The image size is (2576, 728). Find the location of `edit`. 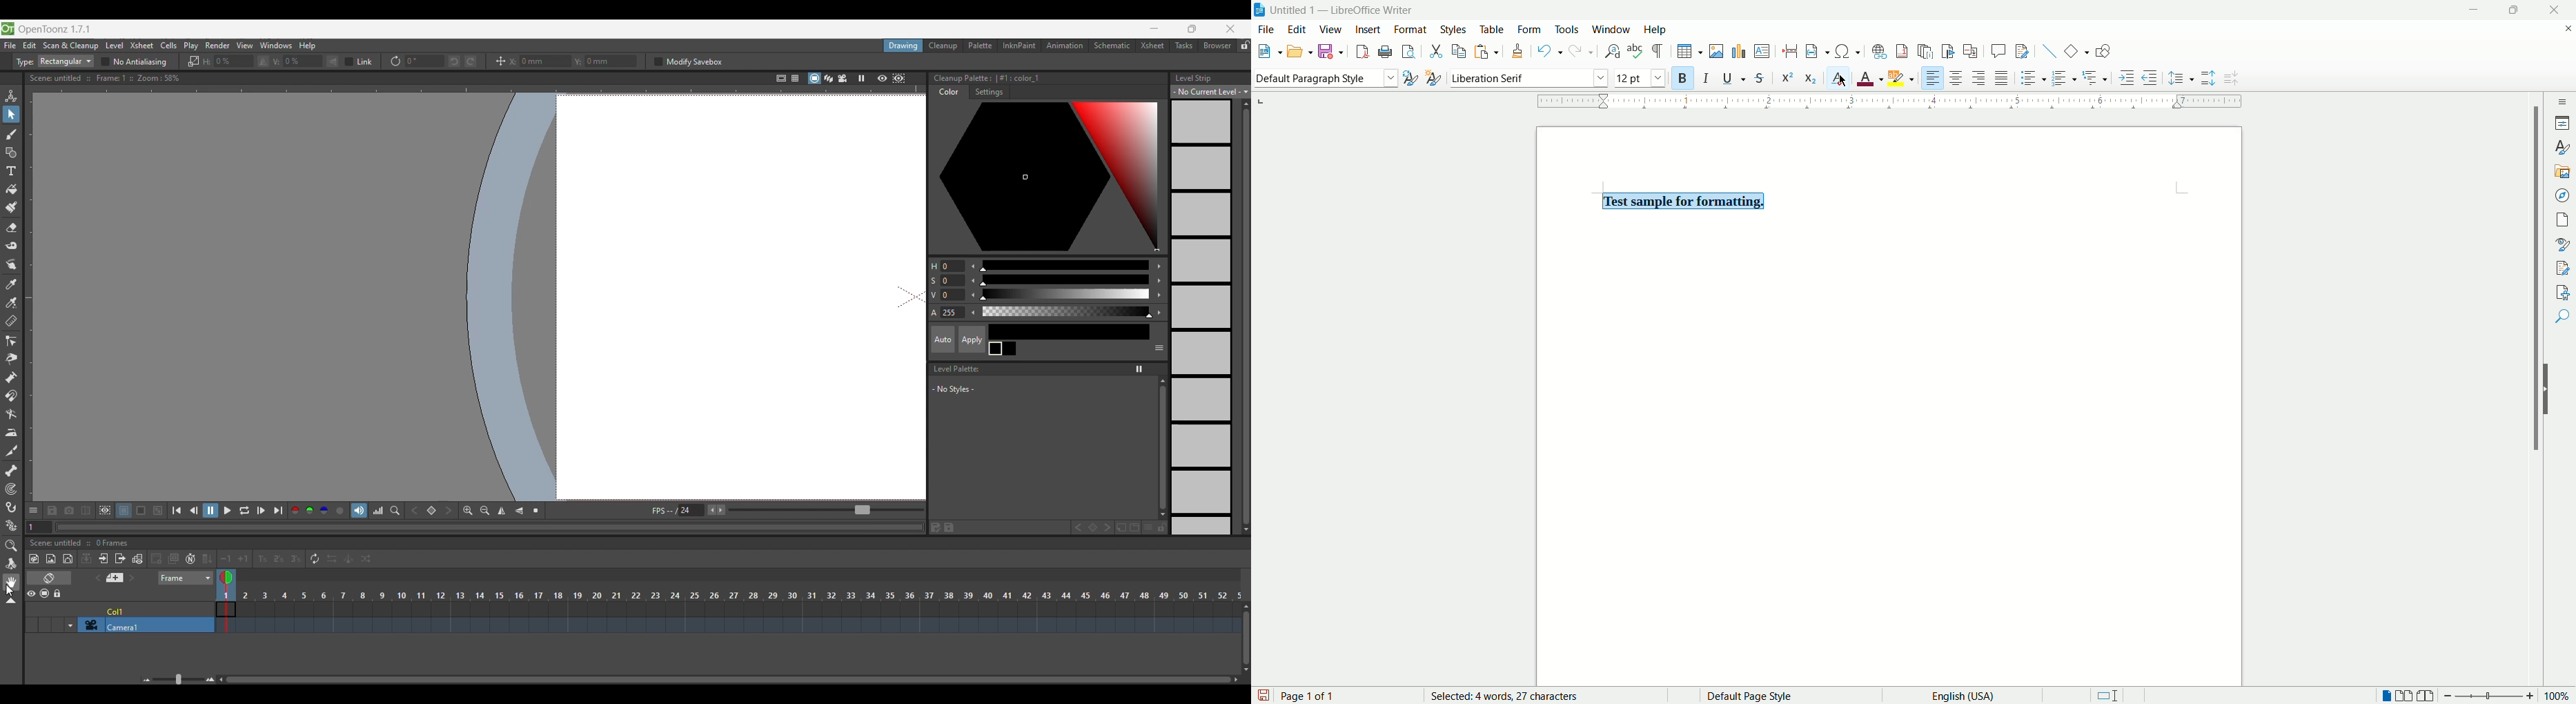

edit is located at coordinates (1295, 30).